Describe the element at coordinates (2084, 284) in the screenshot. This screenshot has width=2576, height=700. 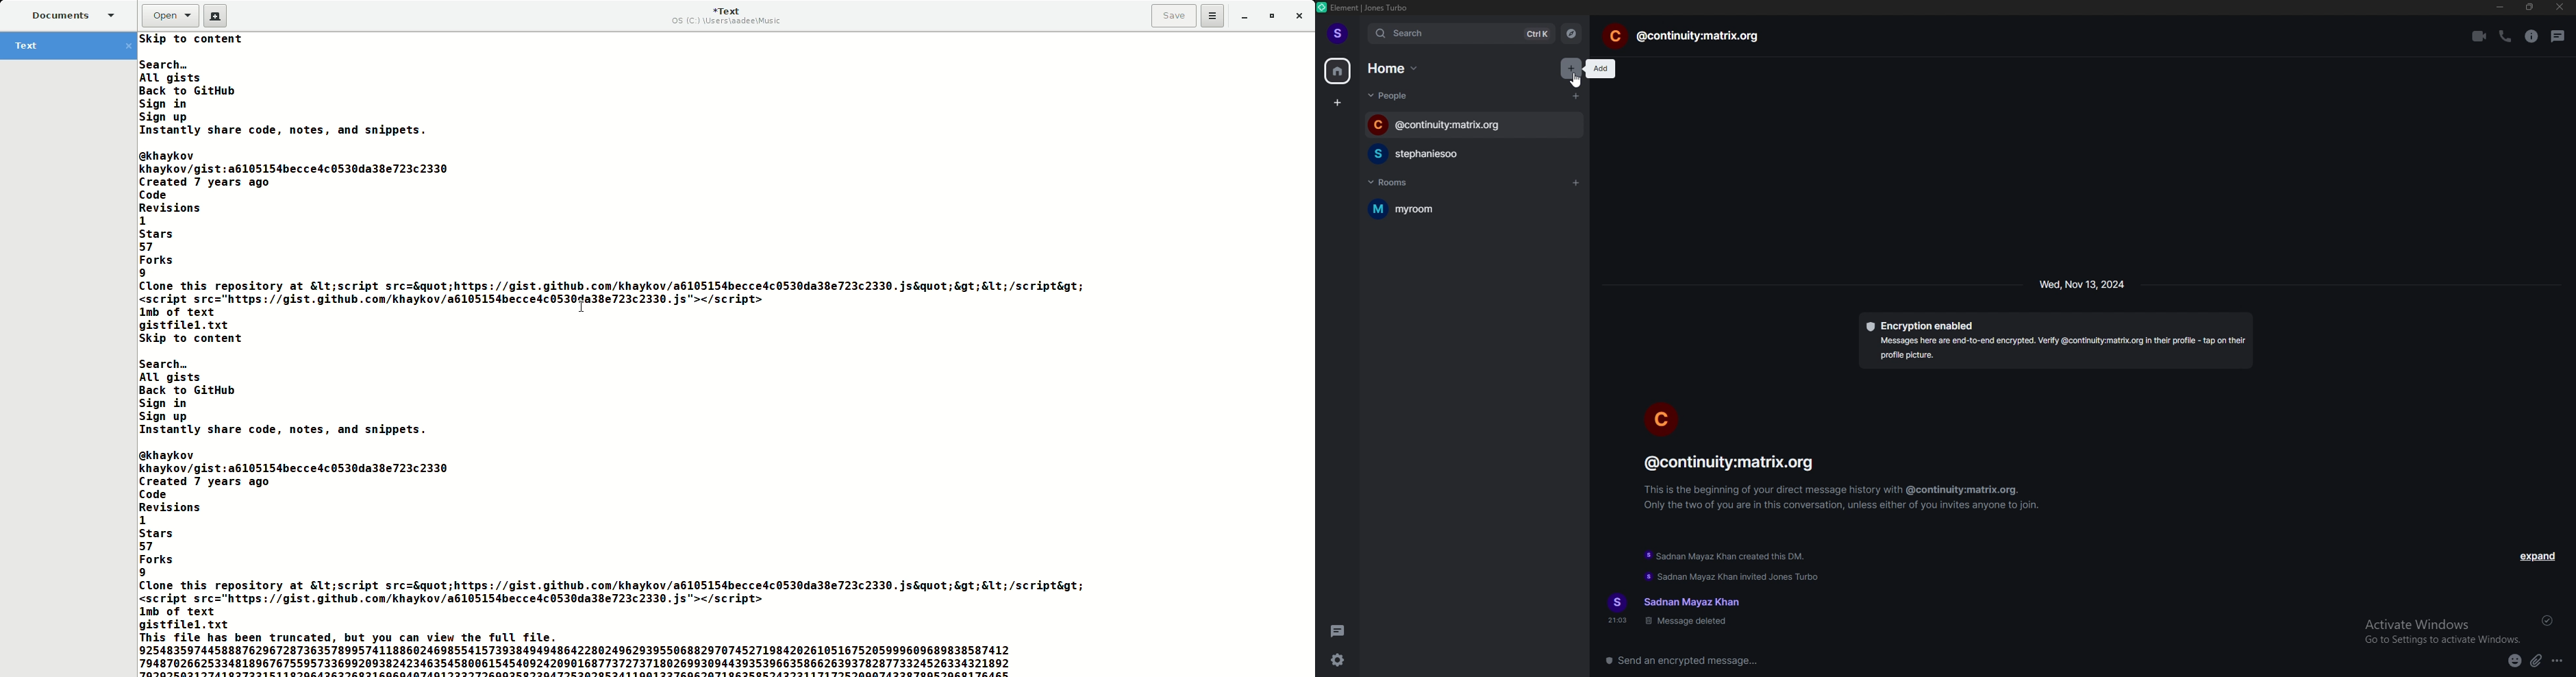
I see `time` at that location.